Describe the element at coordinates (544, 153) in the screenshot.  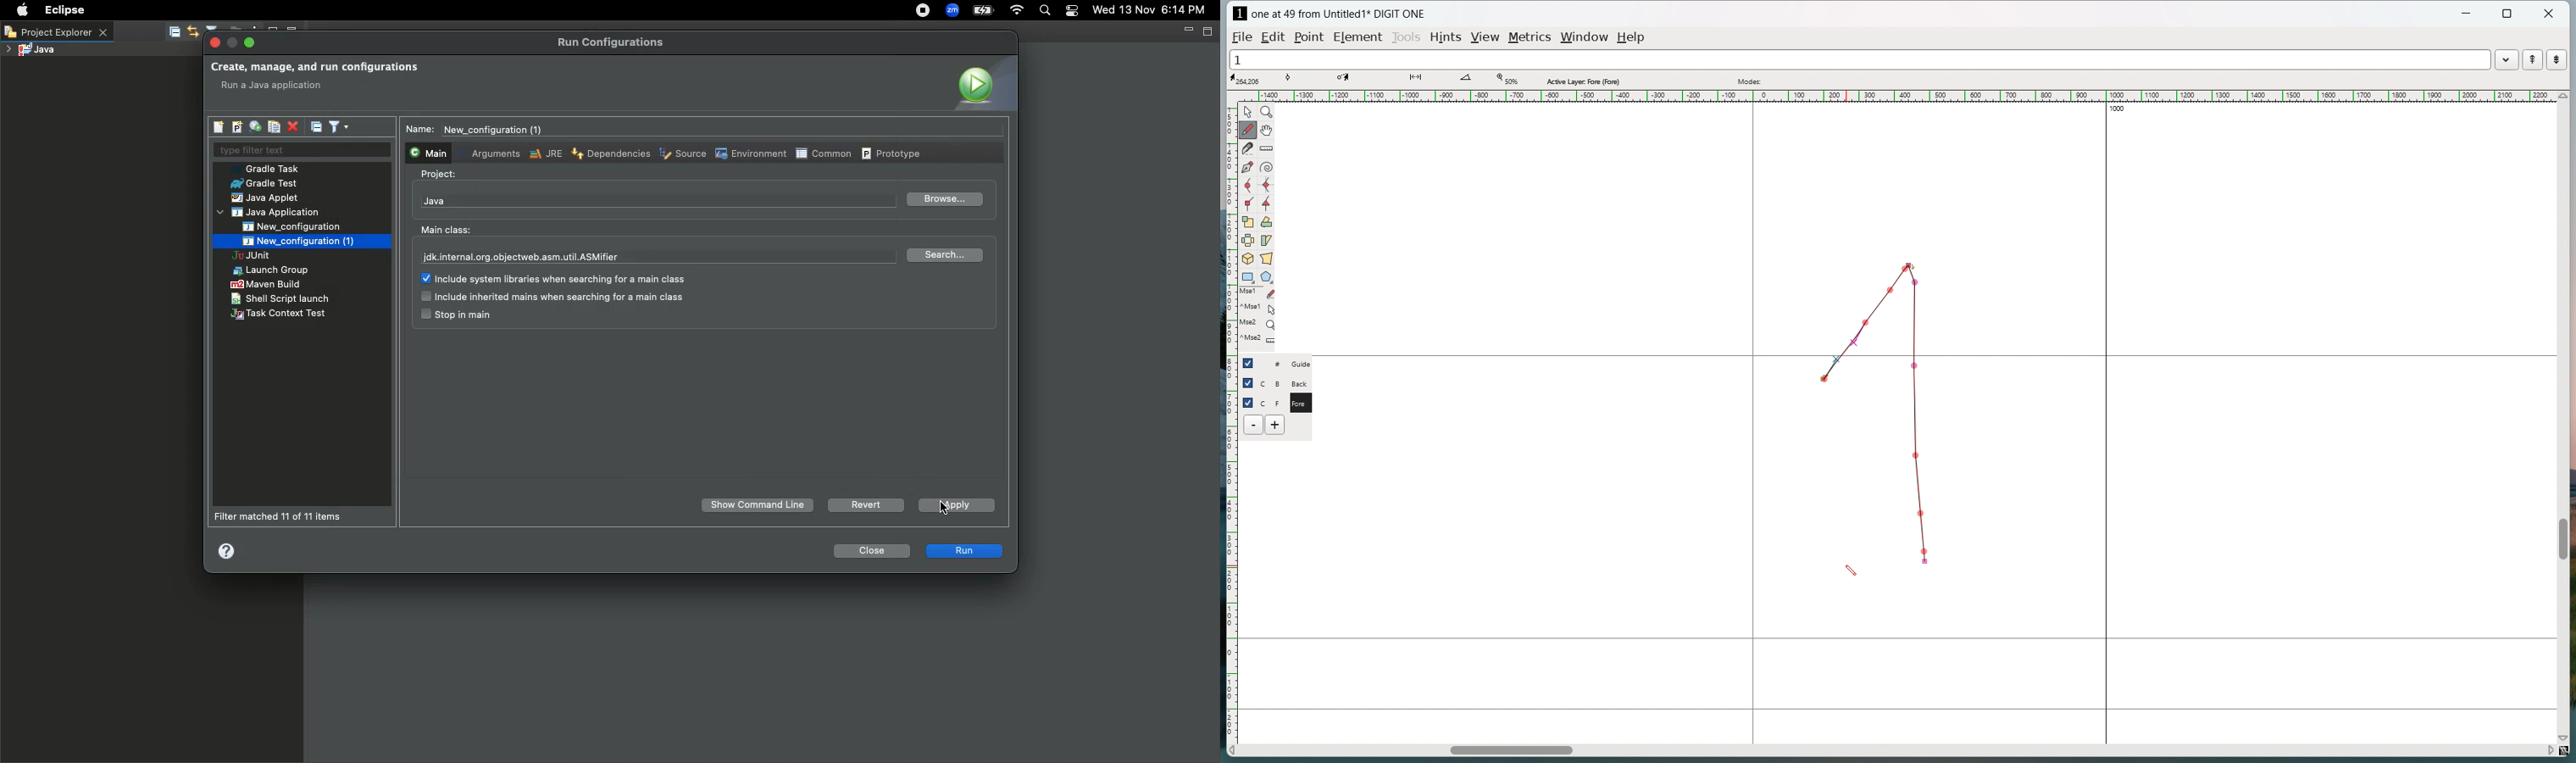
I see `JRE` at that location.